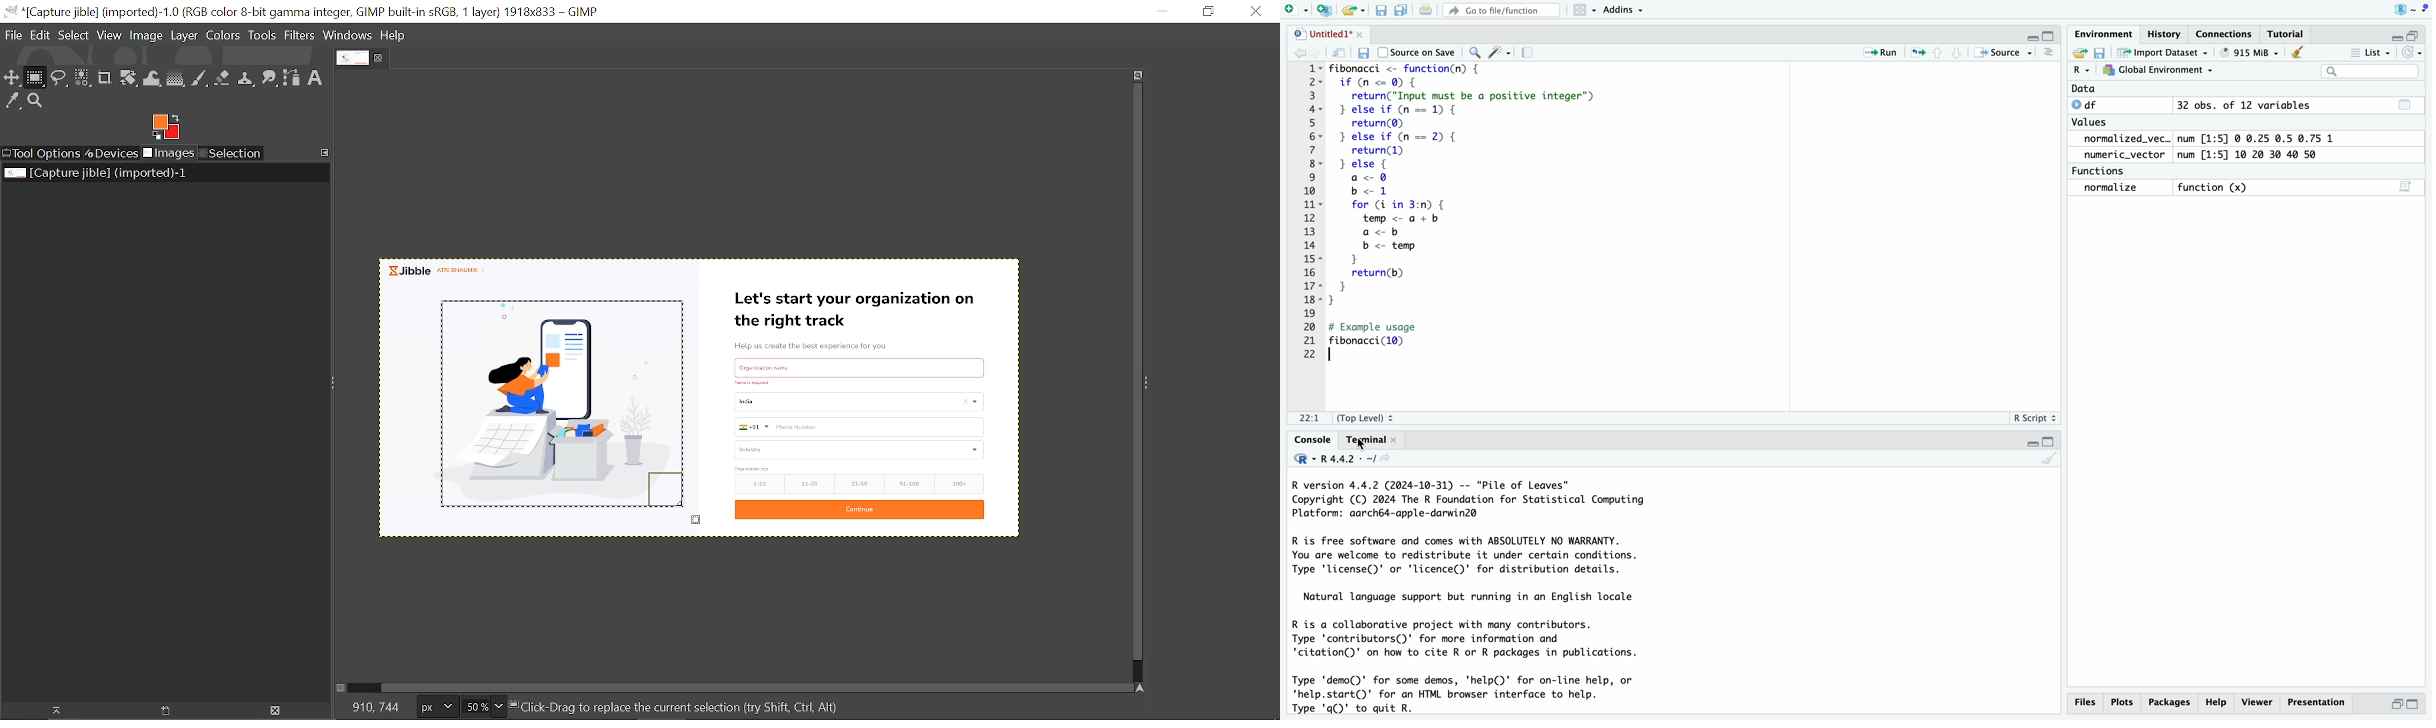 Image resolution: width=2436 pixels, height=728 pixels. I want to click on 32 obs. of 12 variables, so click(2245, 105).